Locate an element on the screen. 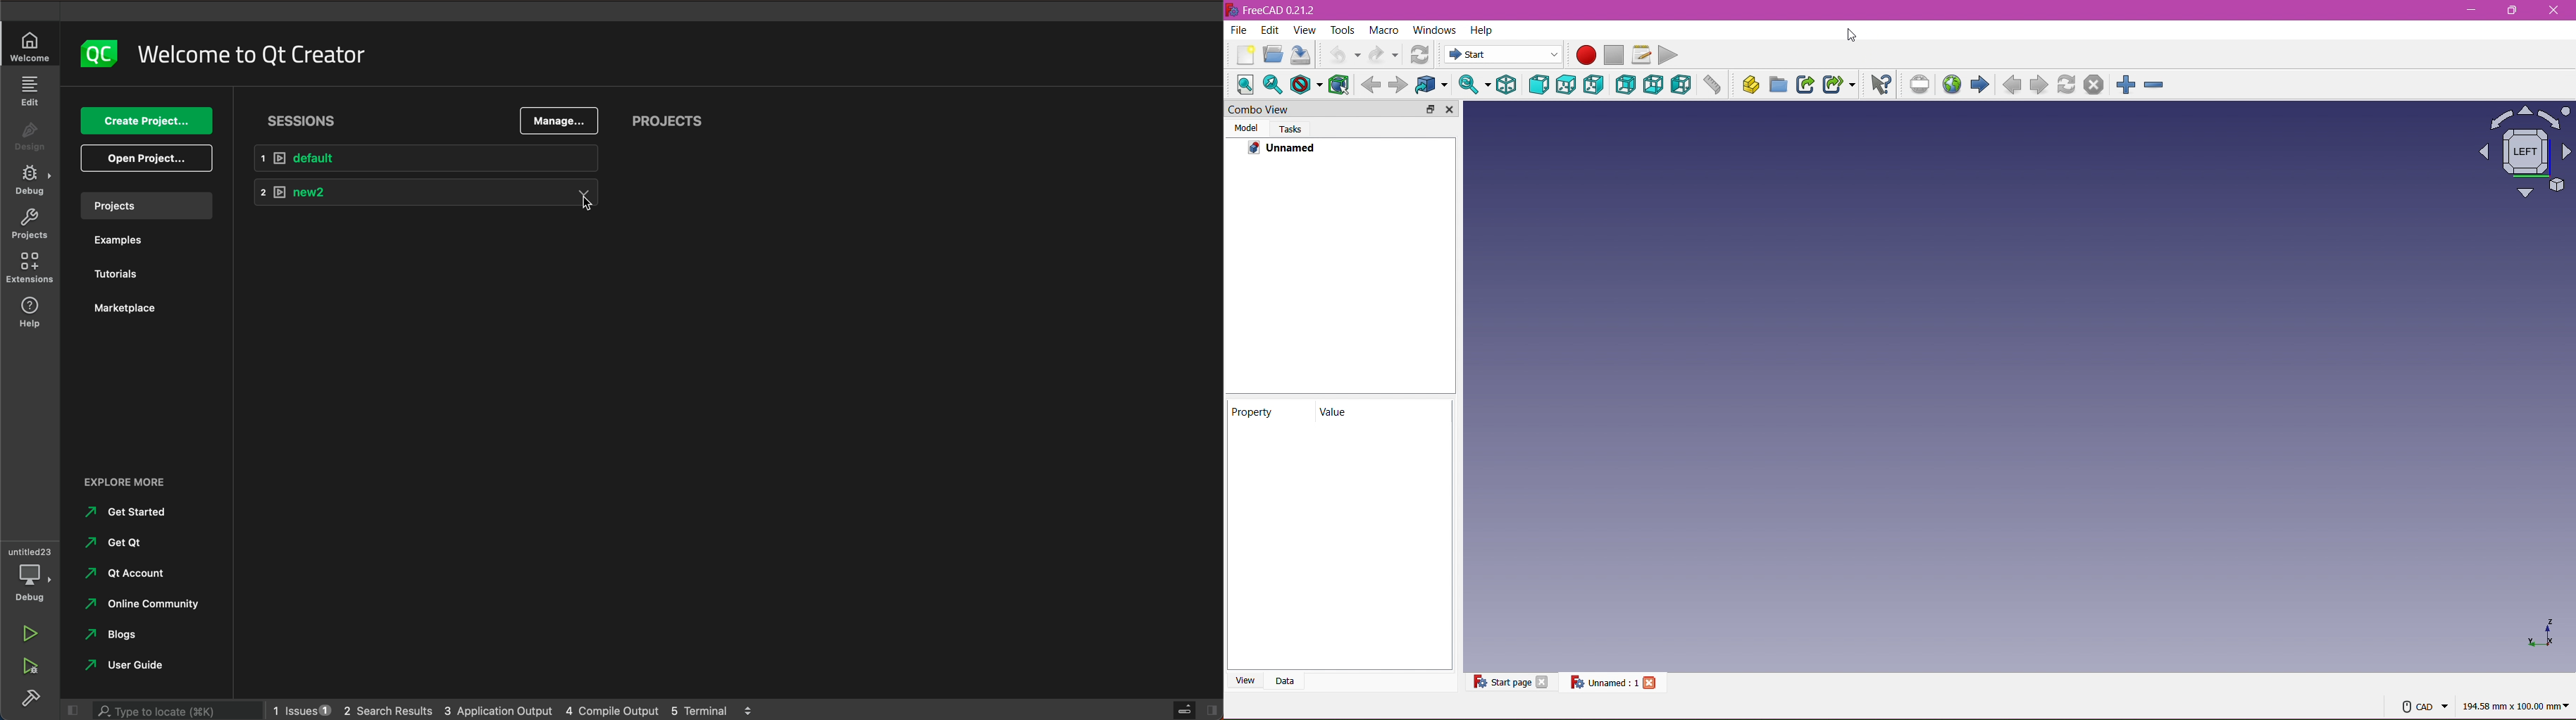  default is located at coordinates (425, 157).